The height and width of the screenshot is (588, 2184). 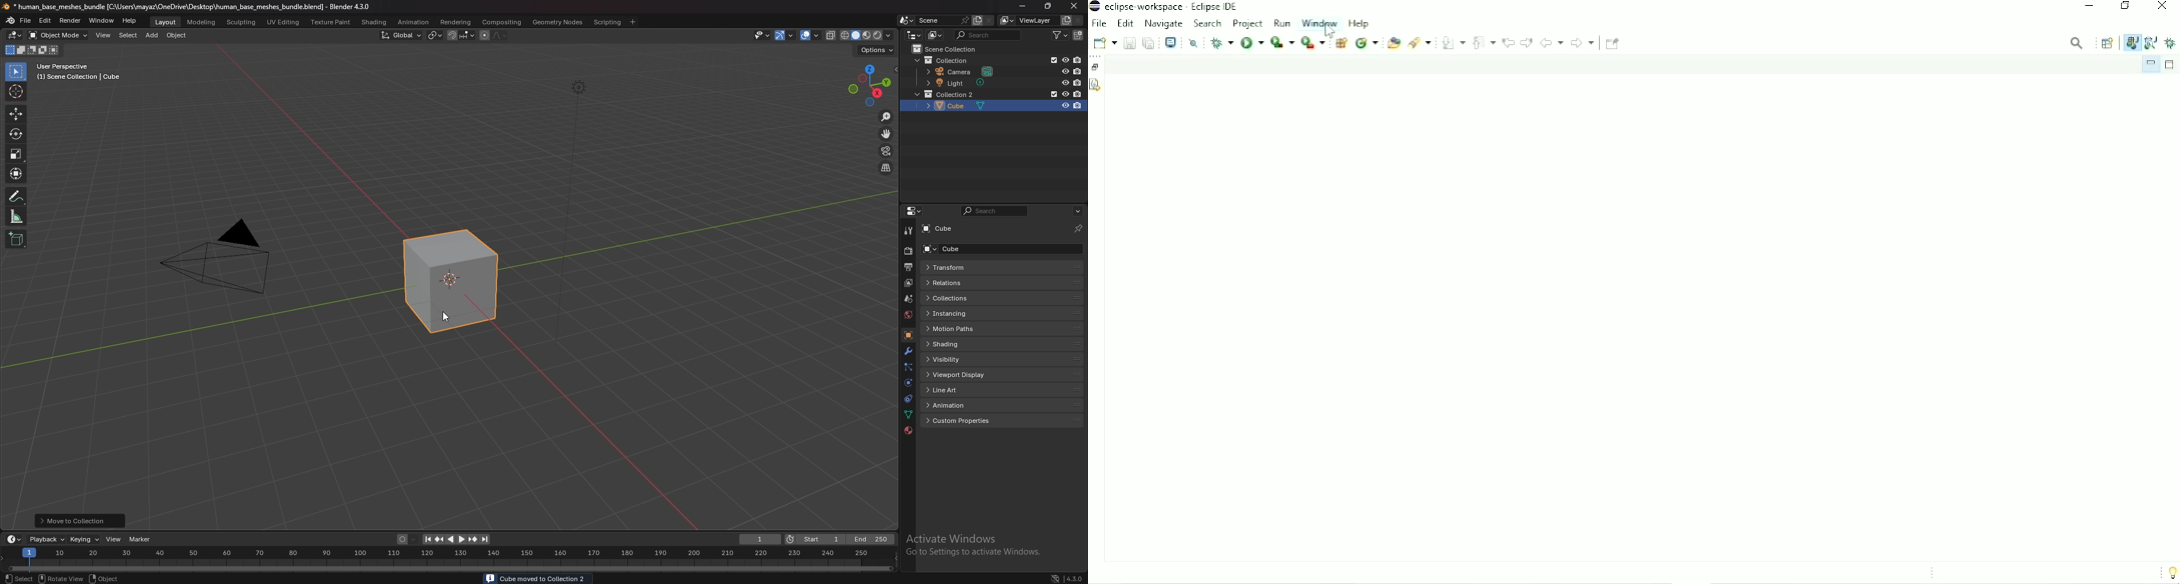 What do you see at coordinates (16, 239) in the screenshot?
I see `add cube` at bounding box center [16, 239].